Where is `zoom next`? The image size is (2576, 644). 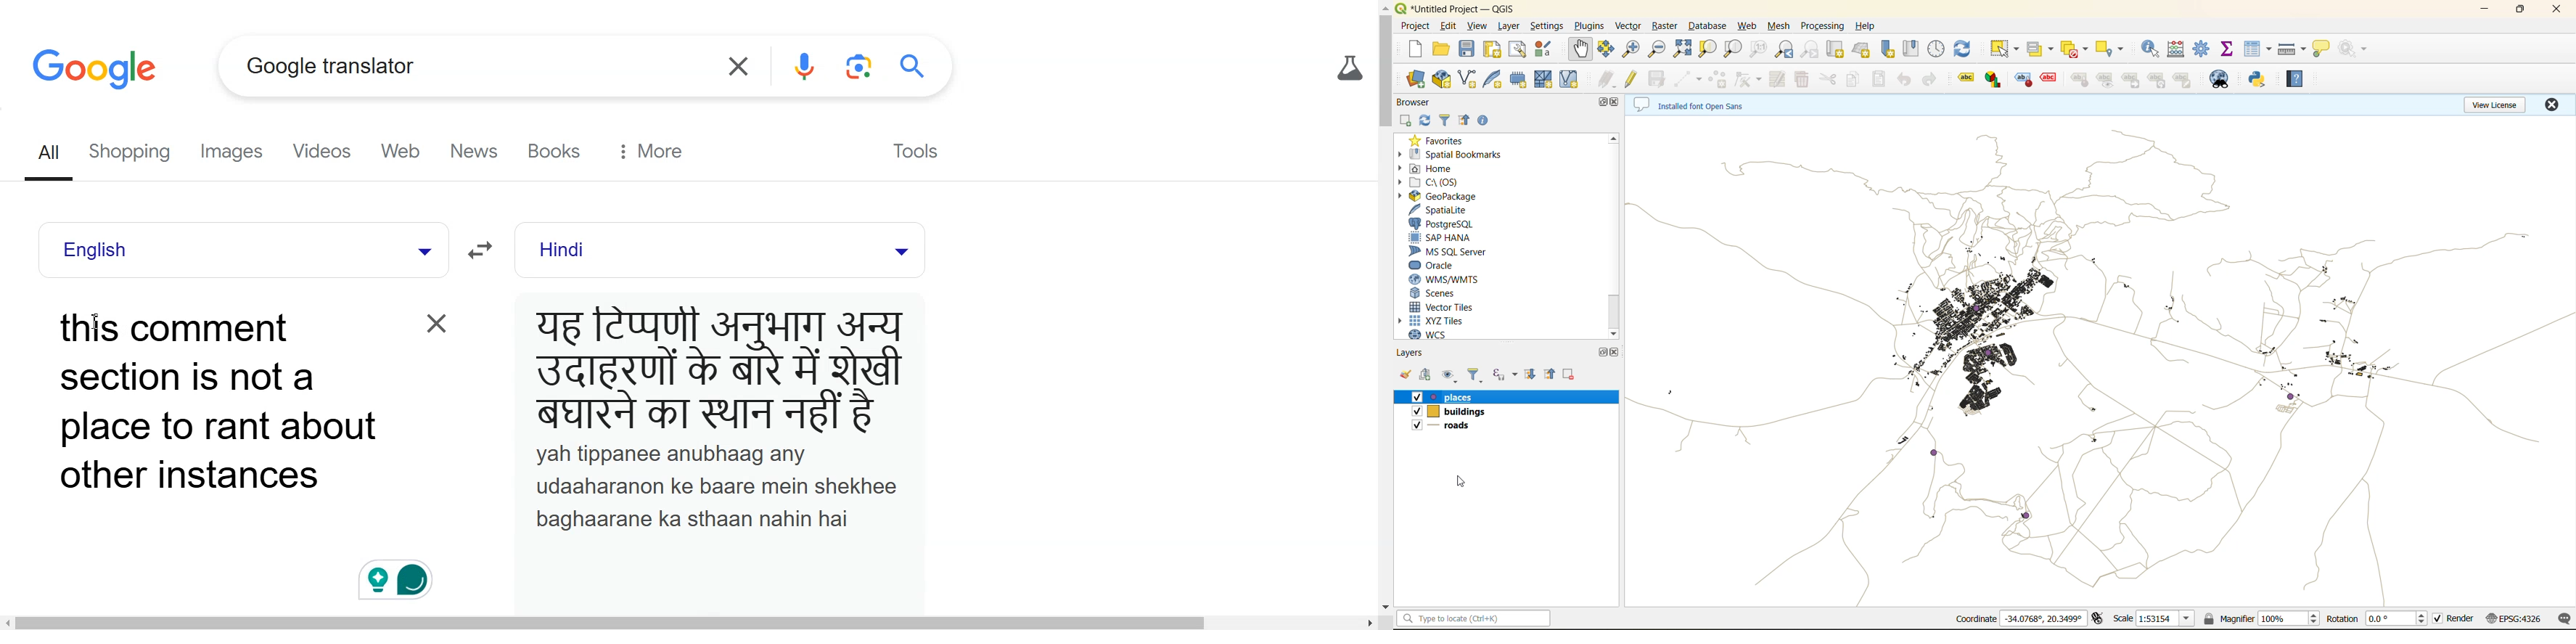 zoom next is located at coordinates (1812, 49).